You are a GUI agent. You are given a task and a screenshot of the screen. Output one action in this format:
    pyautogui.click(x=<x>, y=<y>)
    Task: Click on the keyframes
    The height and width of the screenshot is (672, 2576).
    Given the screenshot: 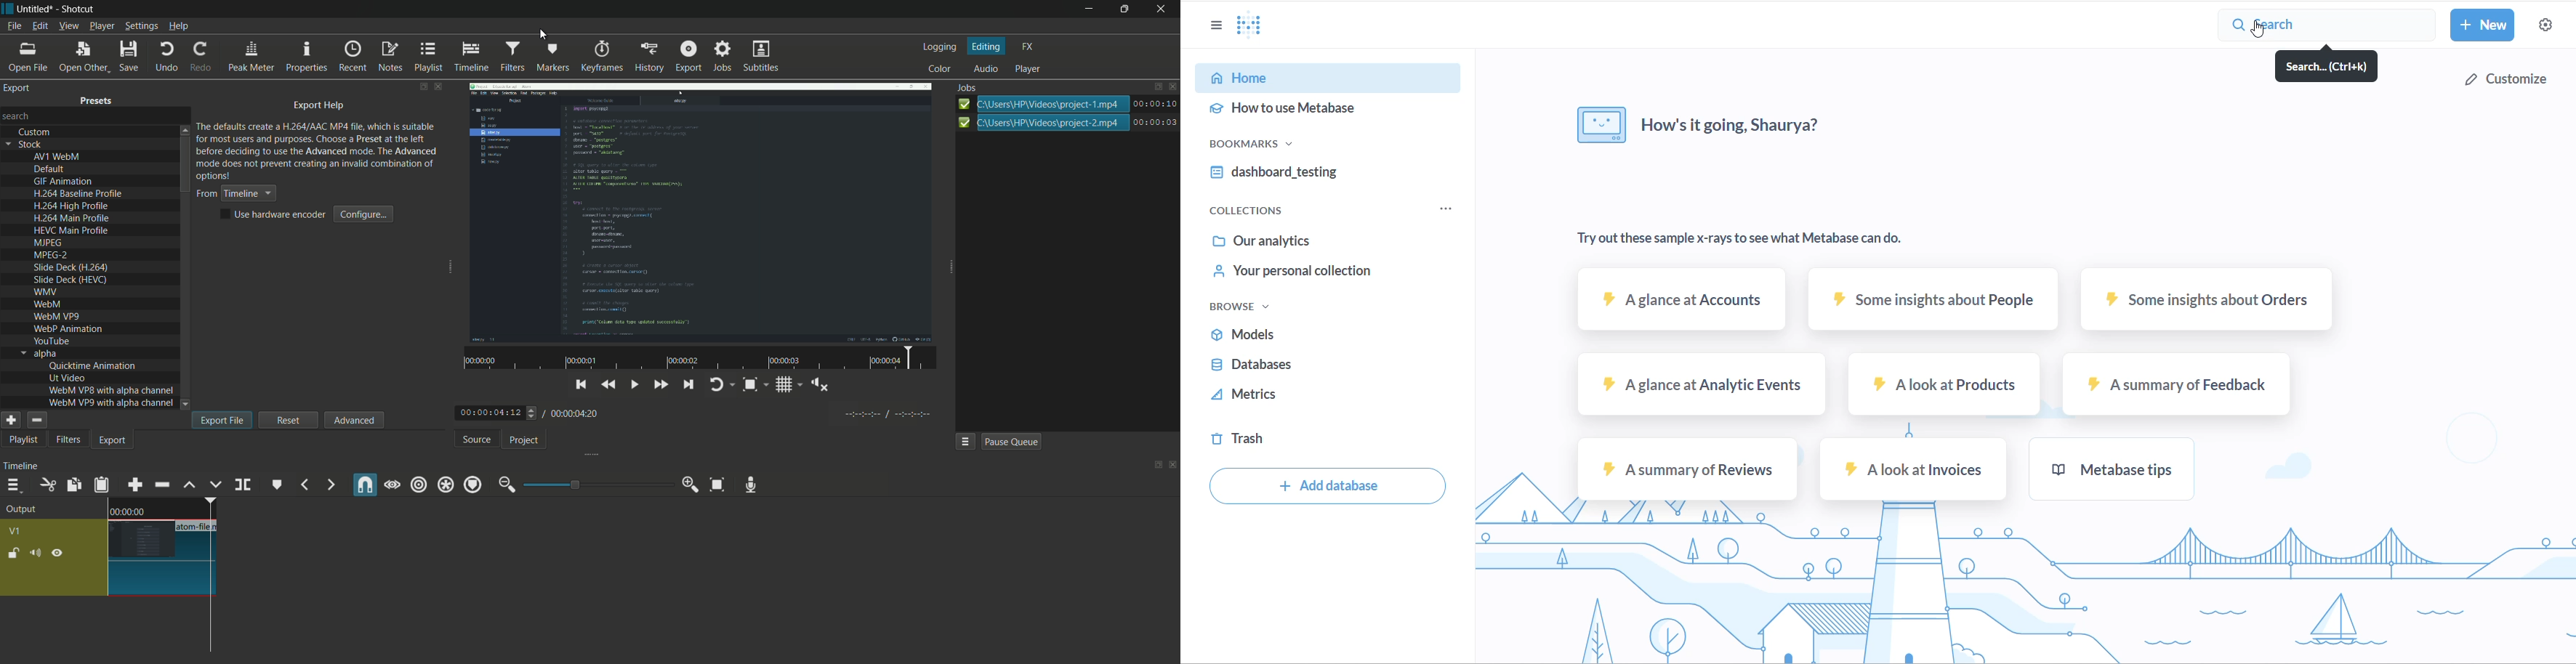 What is the action you would take?
    pyautogui.click(x=603, y=57)
    